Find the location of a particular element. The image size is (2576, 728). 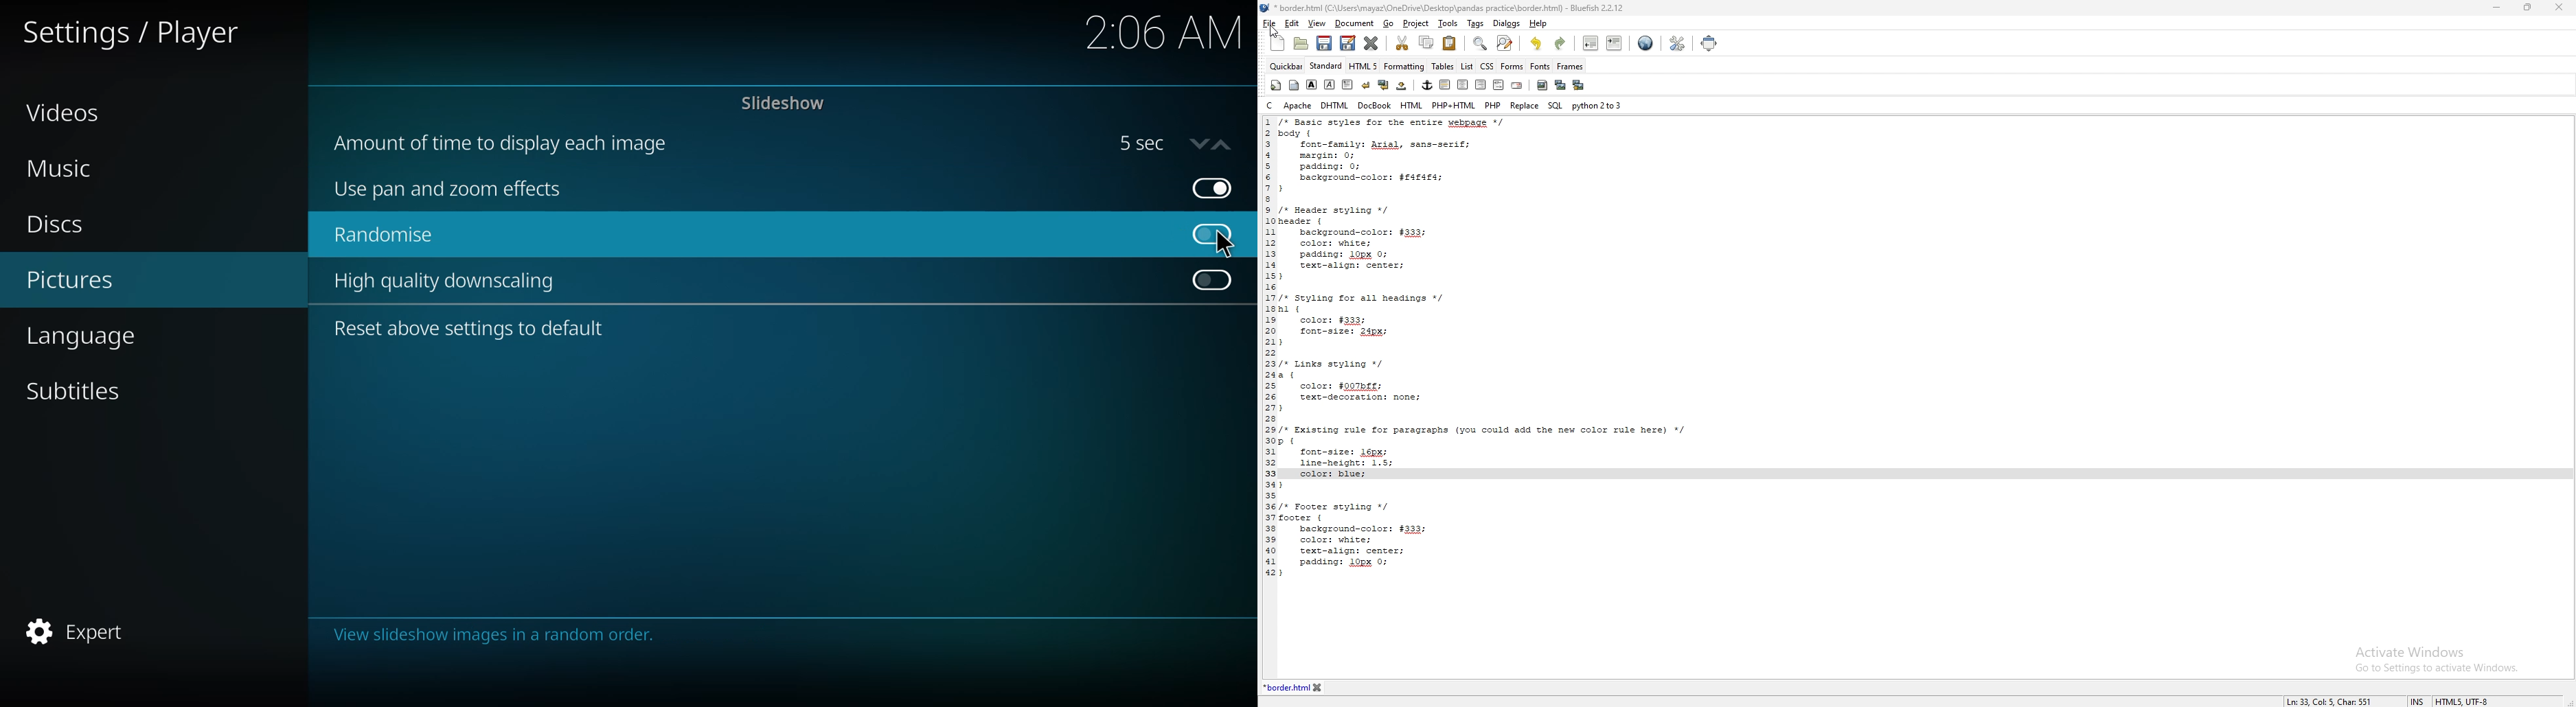

html comment is located at coordinates (1499, 85).